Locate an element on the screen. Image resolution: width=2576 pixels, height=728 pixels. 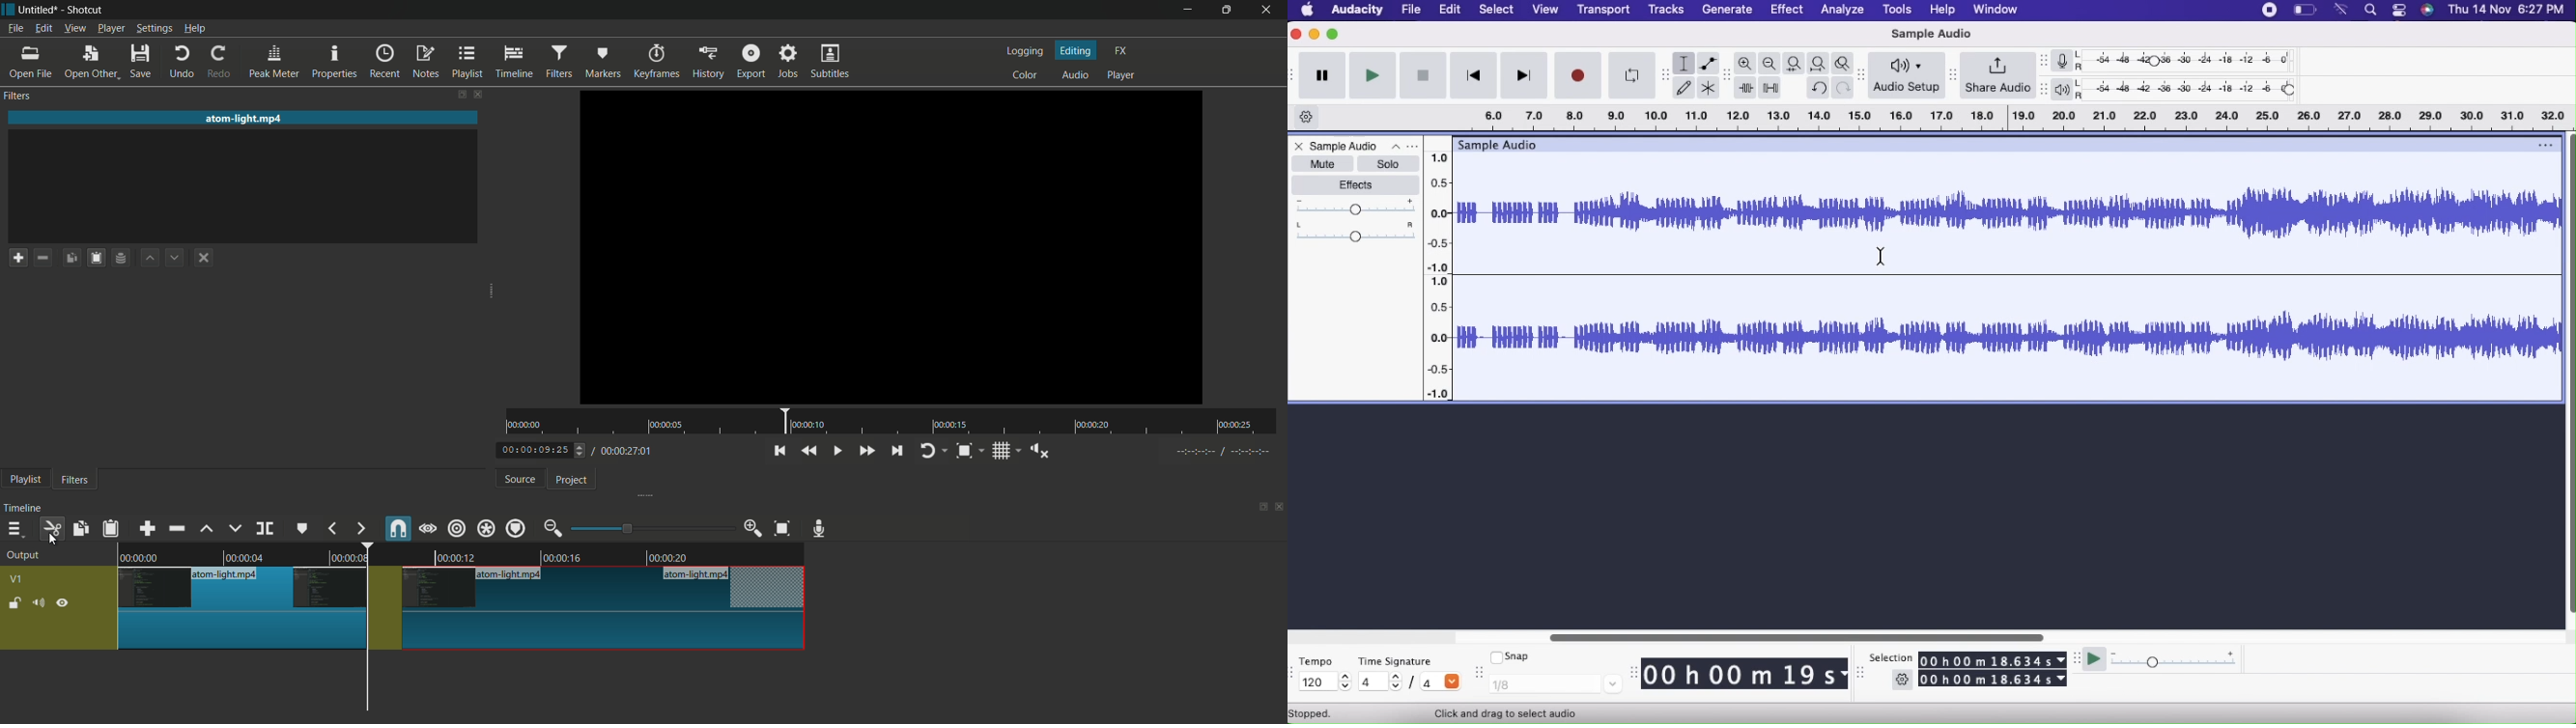
move filter down is located at coordinates (178, 257).